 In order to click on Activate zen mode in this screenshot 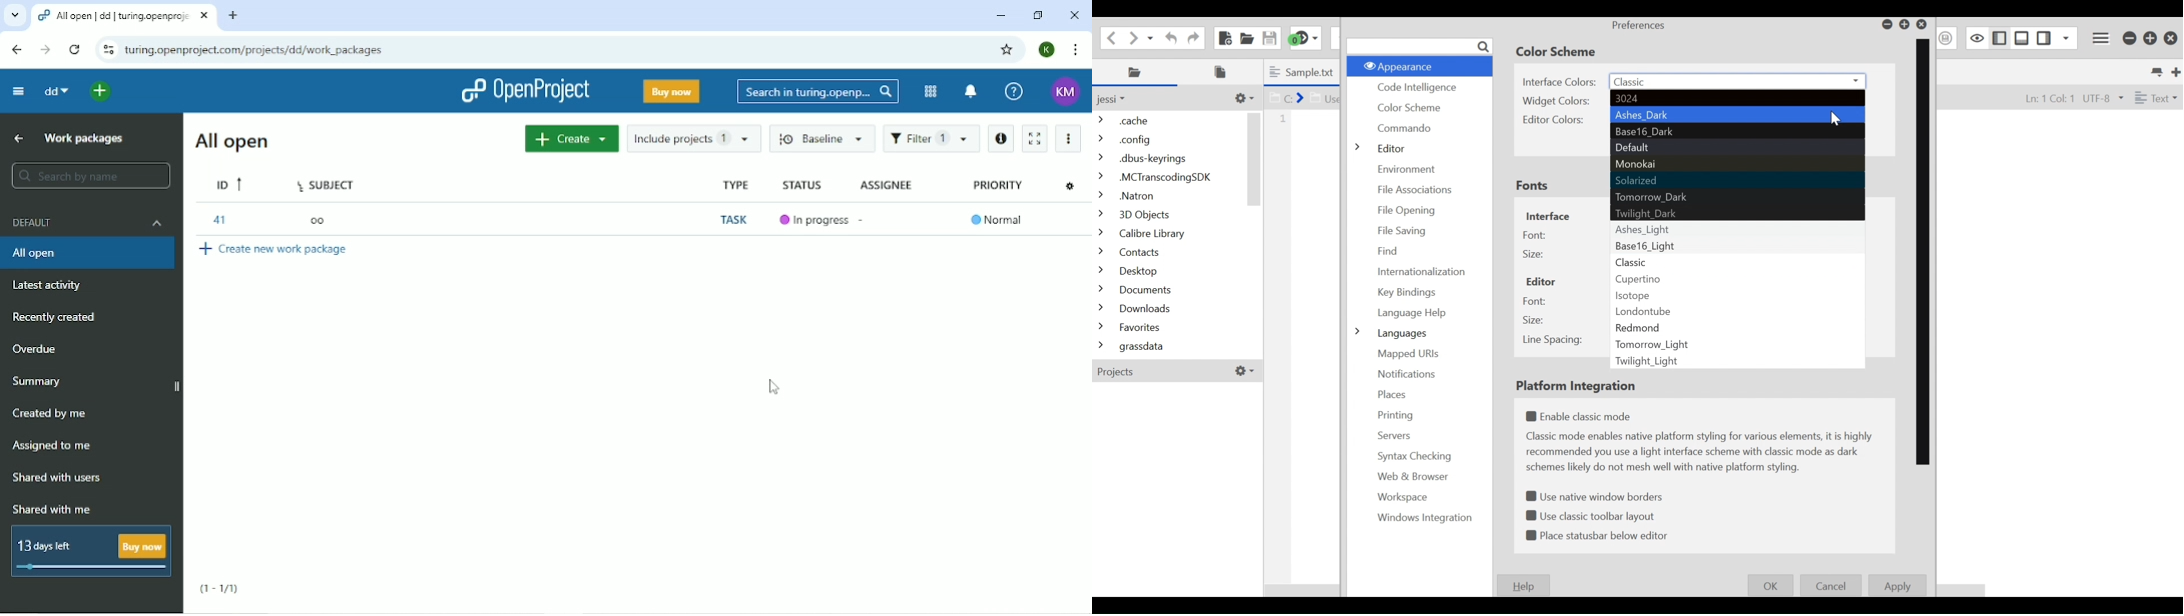, I will do `click(1036, 138)`.